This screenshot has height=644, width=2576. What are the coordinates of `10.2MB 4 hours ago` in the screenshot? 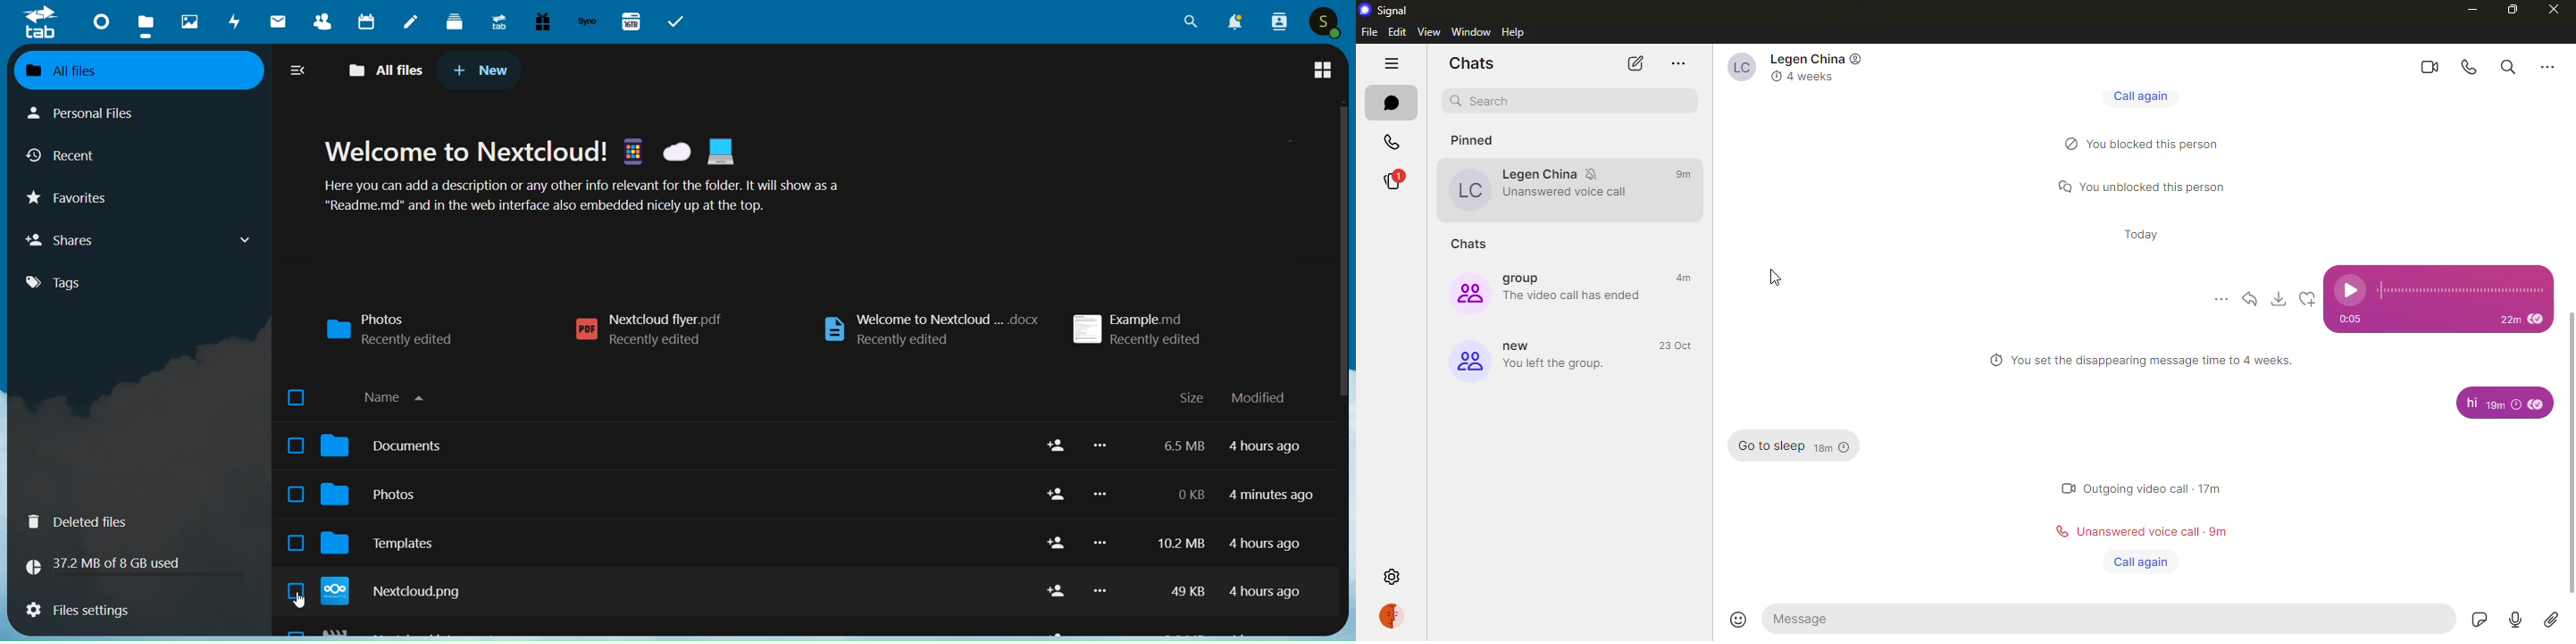 It's located at (1230, 544).